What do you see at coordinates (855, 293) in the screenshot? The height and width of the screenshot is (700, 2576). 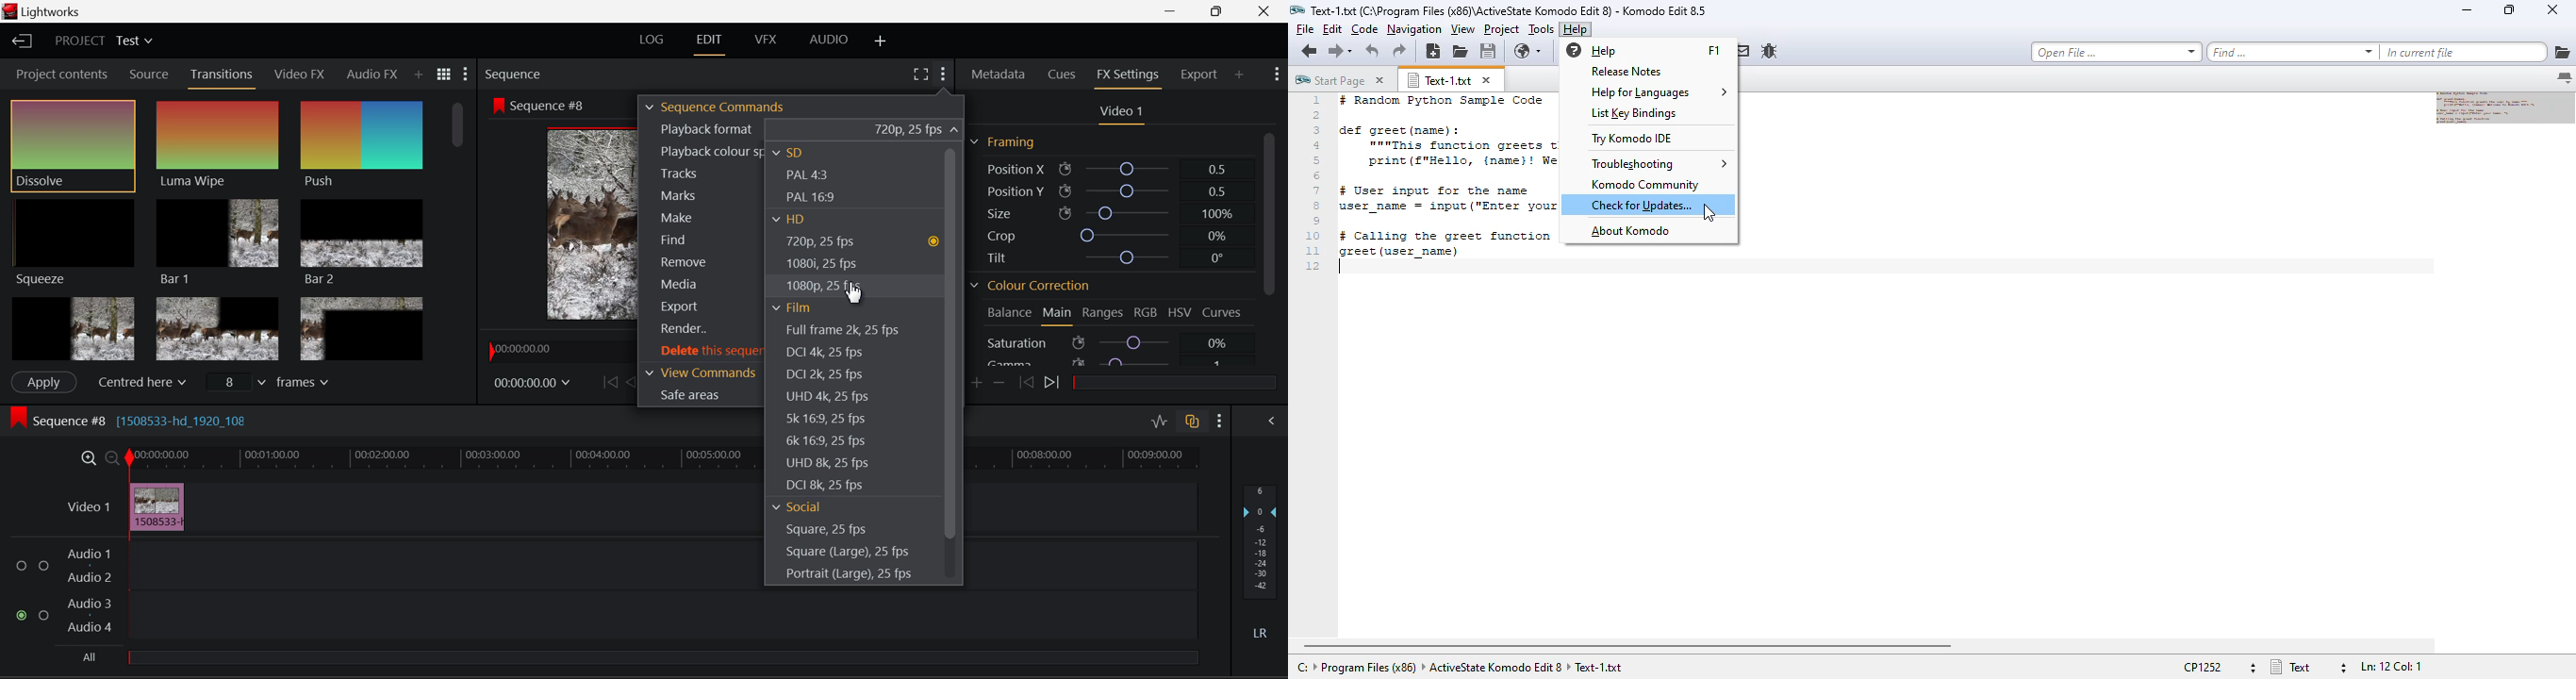 I see `Cursor` at bounding box center [855, 293].